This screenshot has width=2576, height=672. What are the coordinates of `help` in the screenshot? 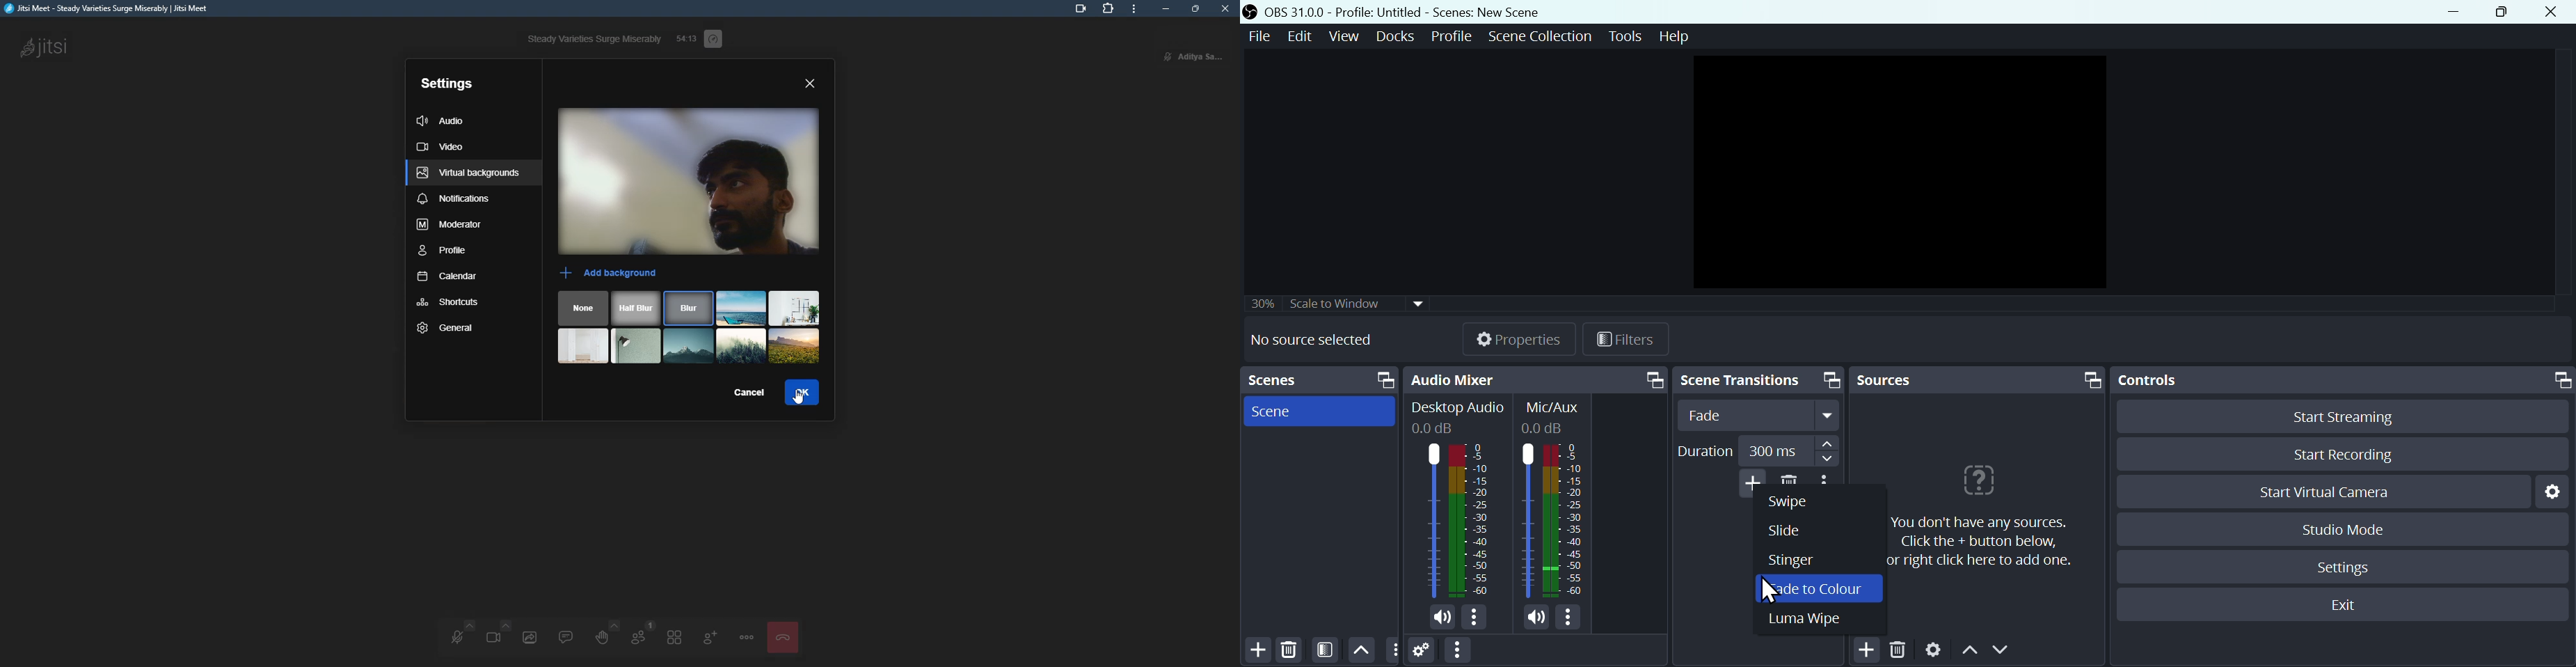 It's located at (1975, 512).